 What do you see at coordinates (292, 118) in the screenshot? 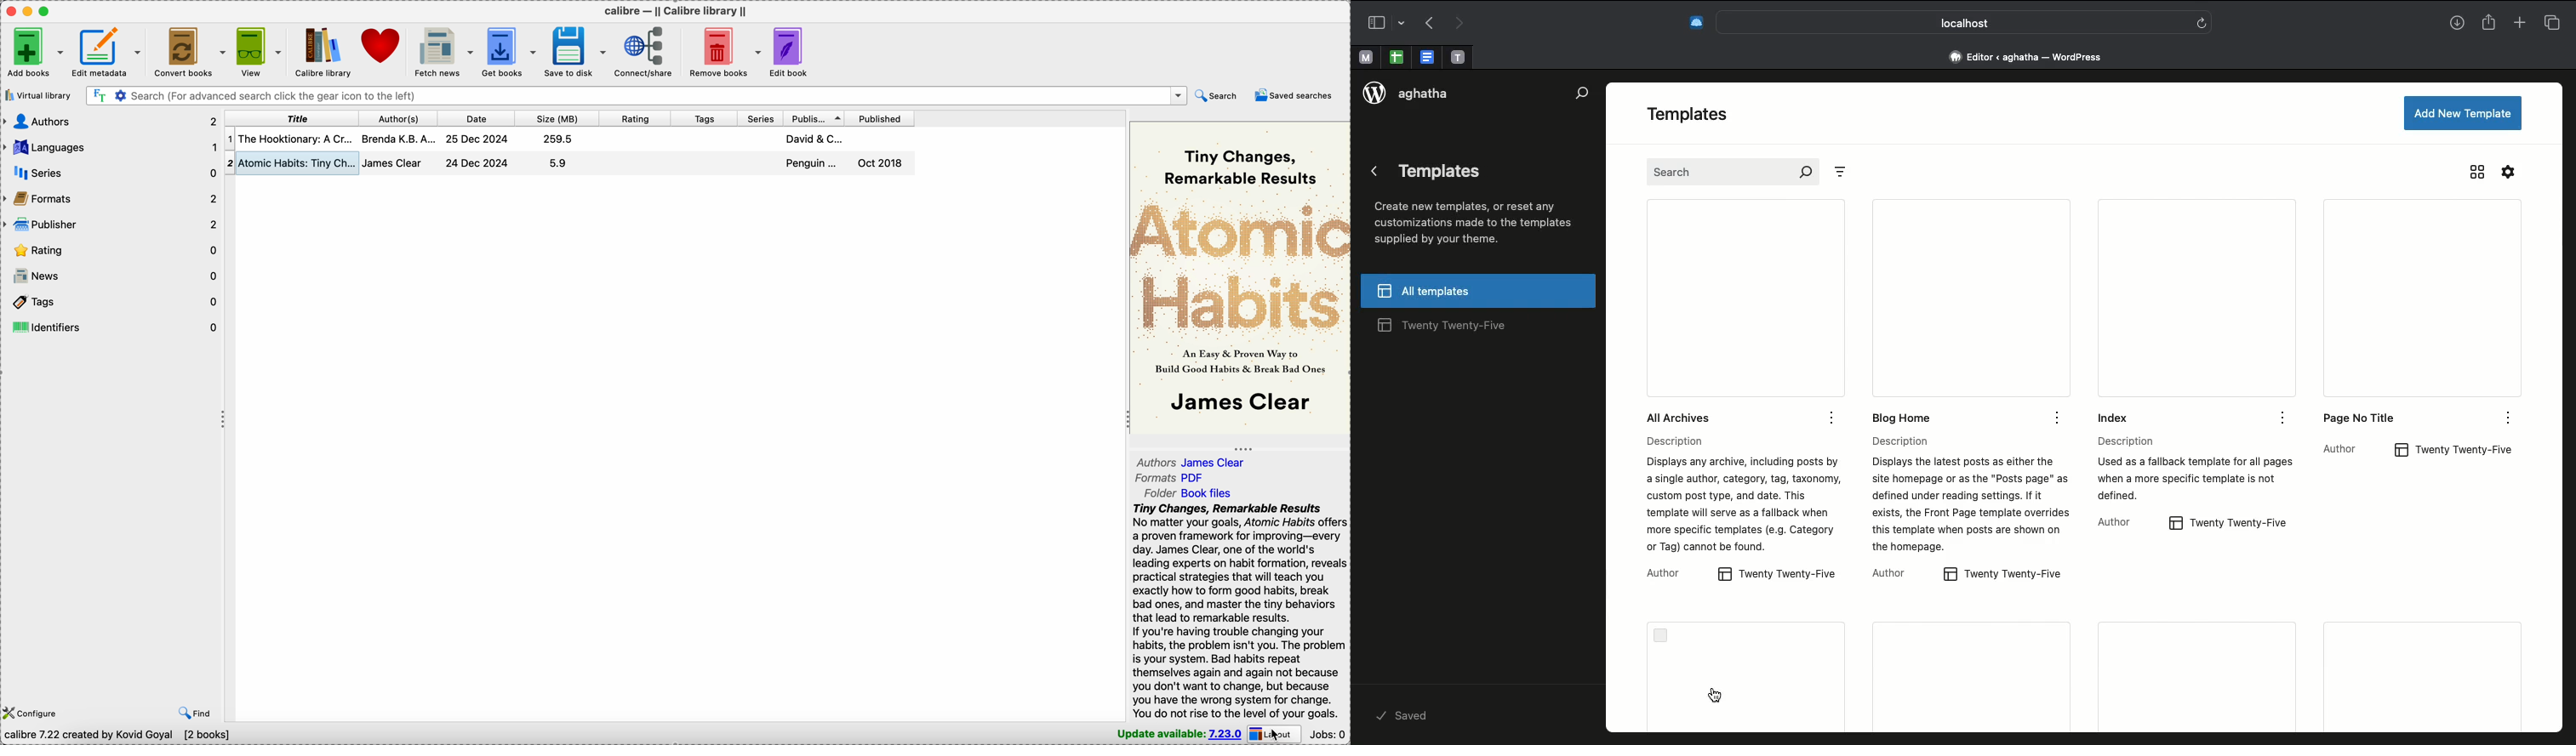
I see `title` at bounding box center [292, 118].